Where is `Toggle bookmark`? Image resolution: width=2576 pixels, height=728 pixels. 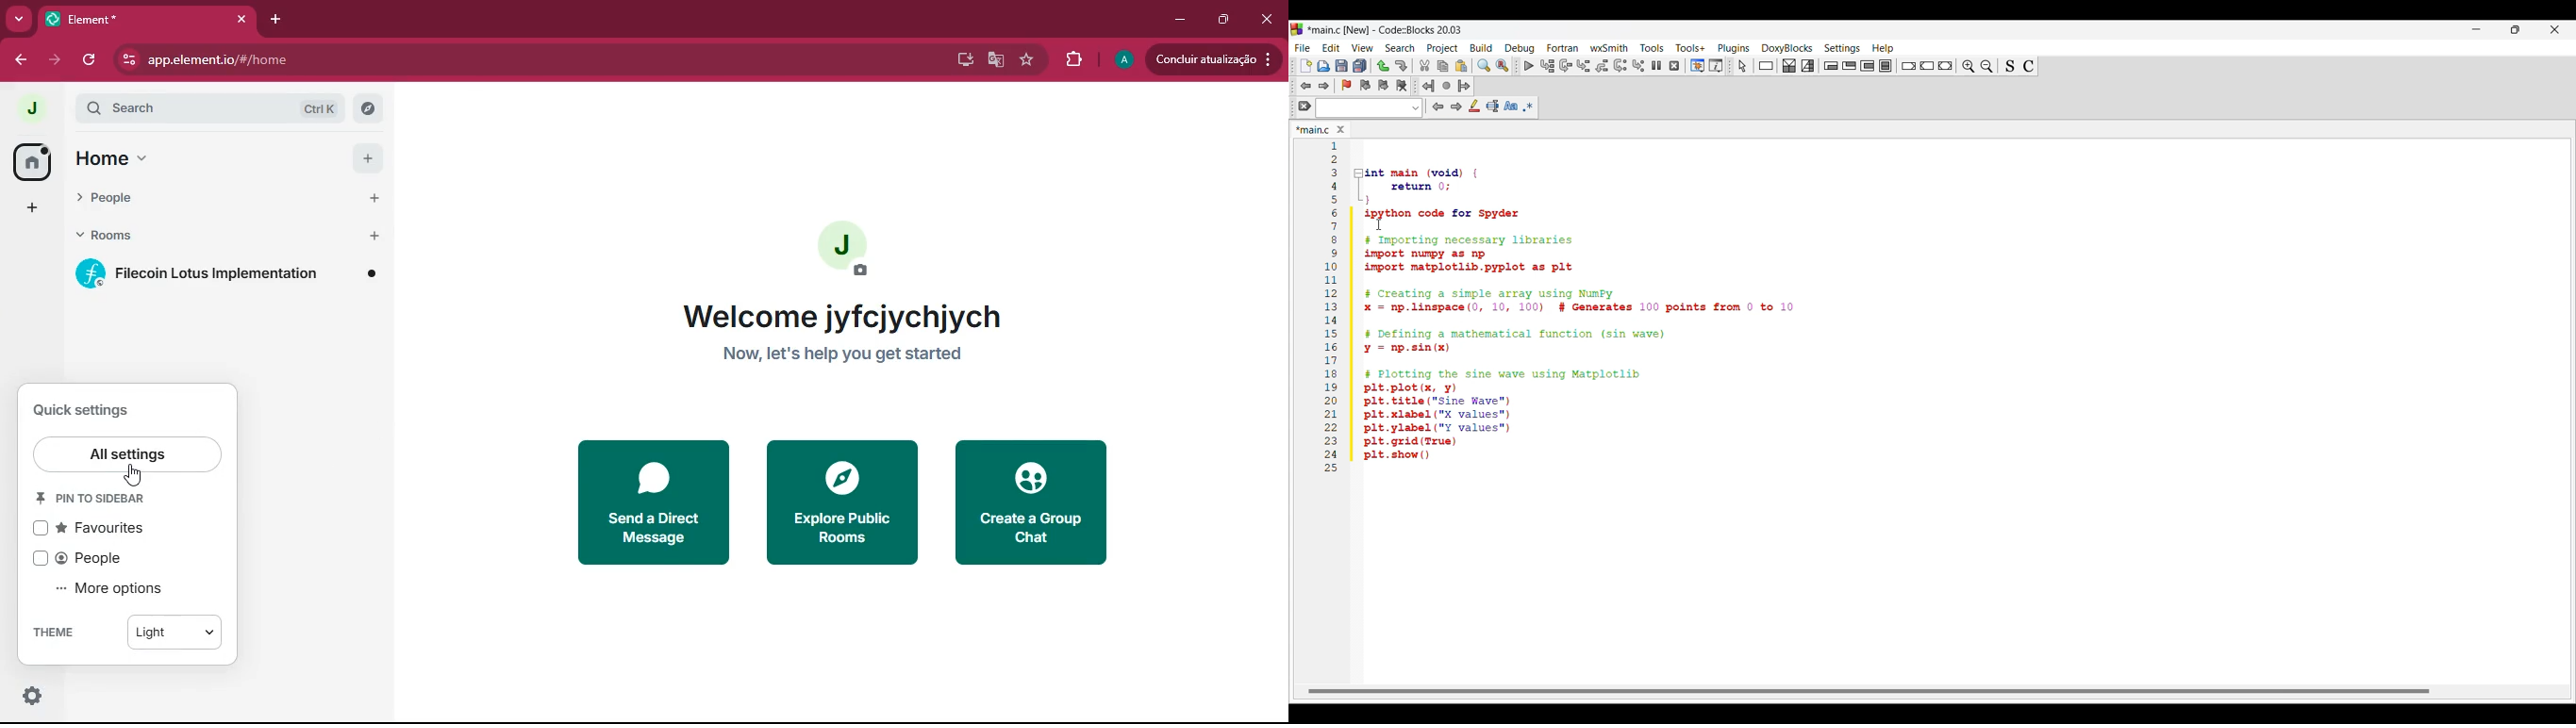 Toggle bookmark is located at coordinates (1347, 85).